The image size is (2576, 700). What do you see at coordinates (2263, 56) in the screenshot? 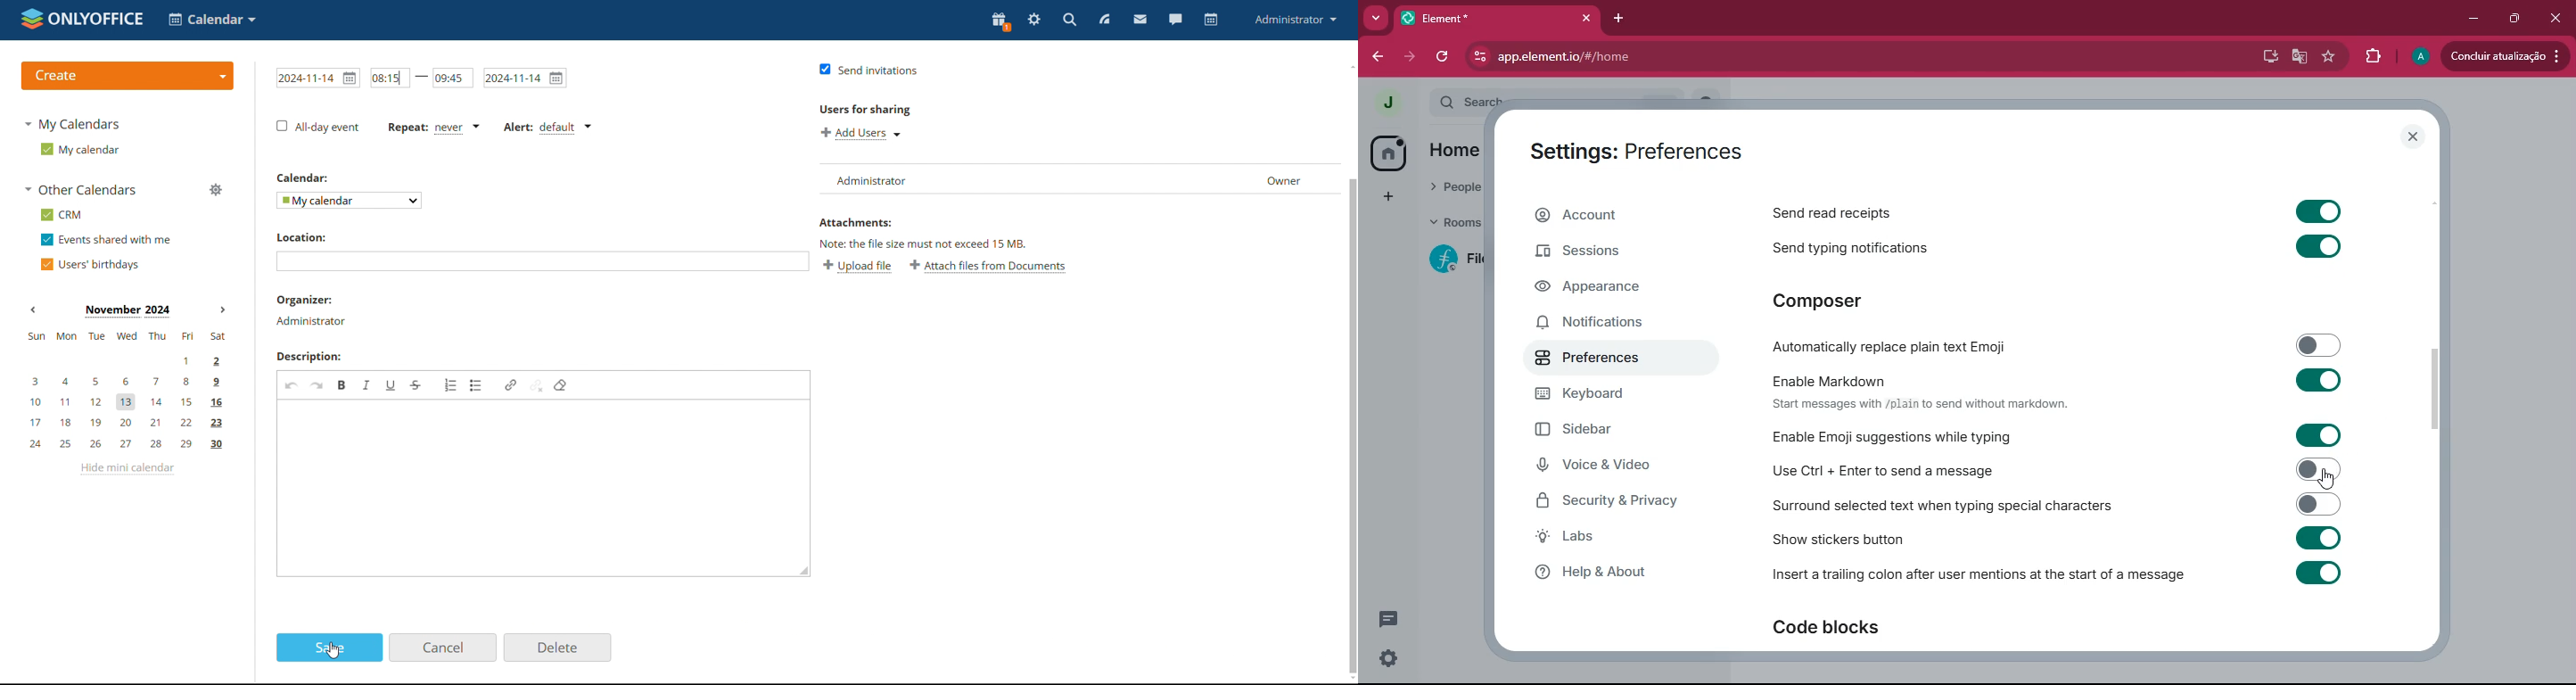
I see `desktop` at bounding box center [2263, 56].